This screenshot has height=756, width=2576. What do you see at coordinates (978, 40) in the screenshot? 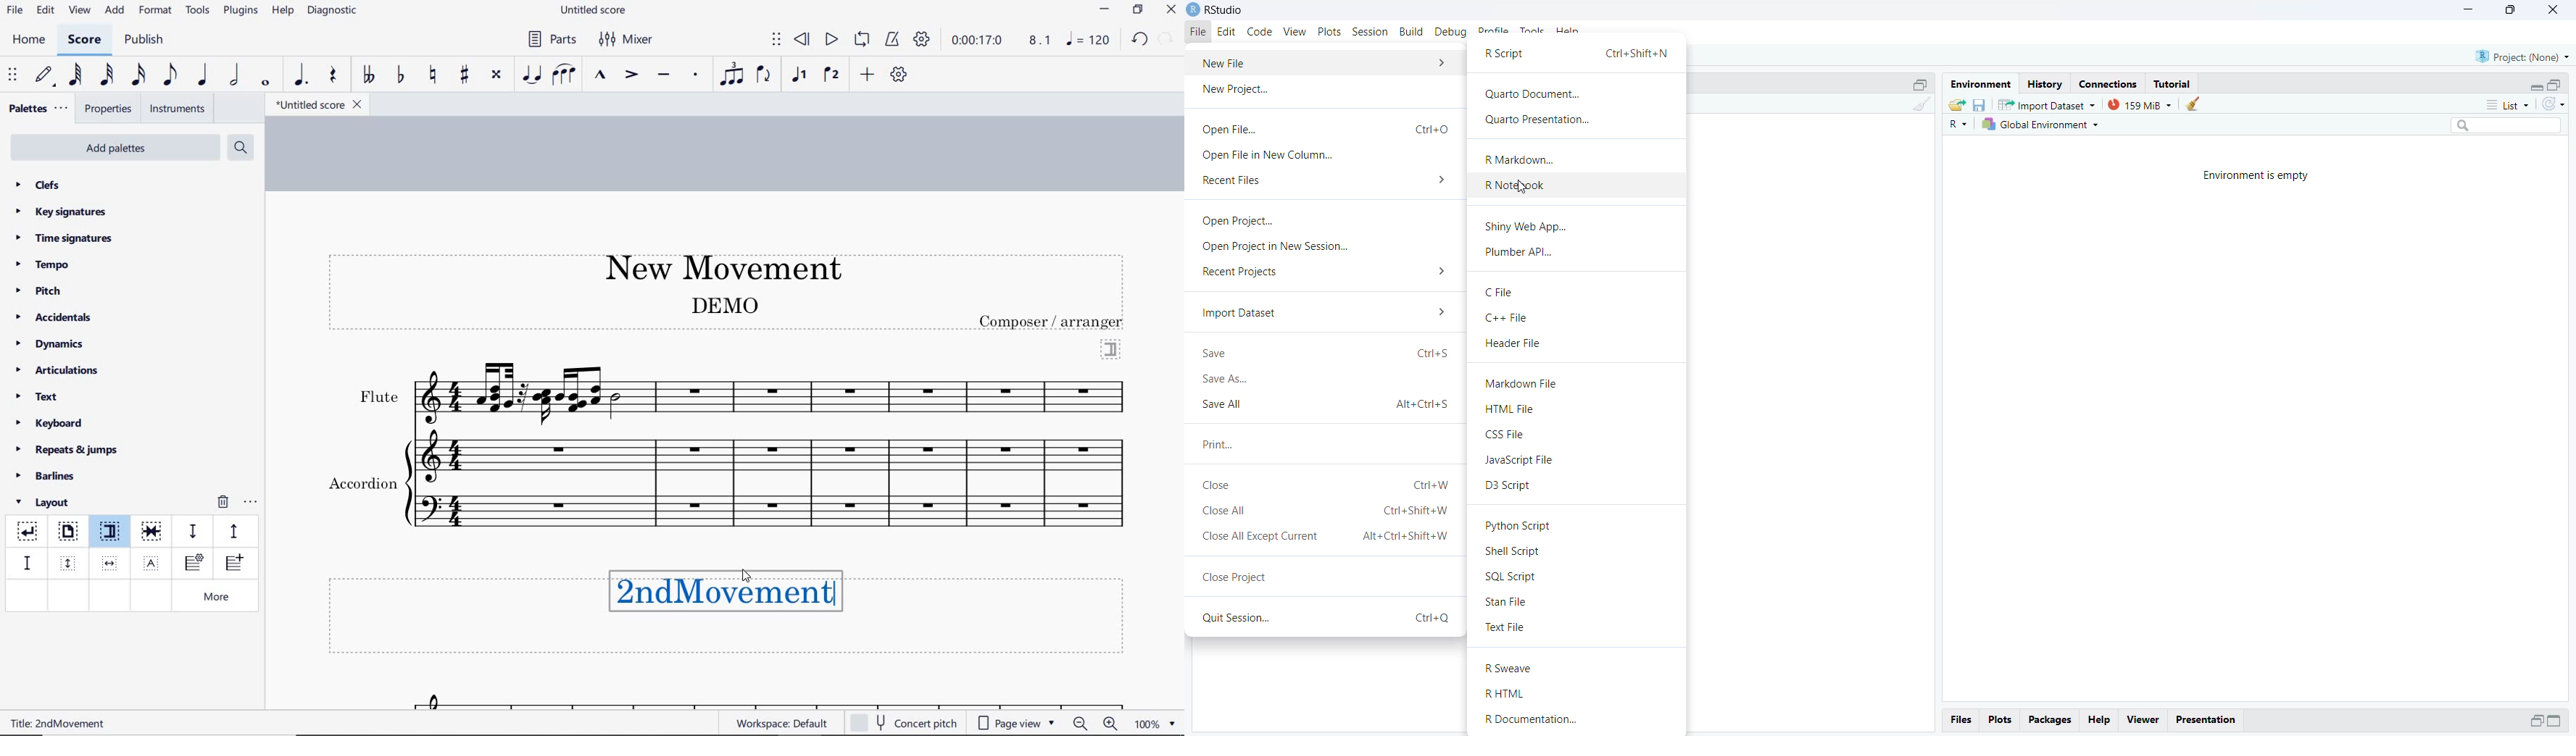
I see `playback time` at bounding box center [978, 40].